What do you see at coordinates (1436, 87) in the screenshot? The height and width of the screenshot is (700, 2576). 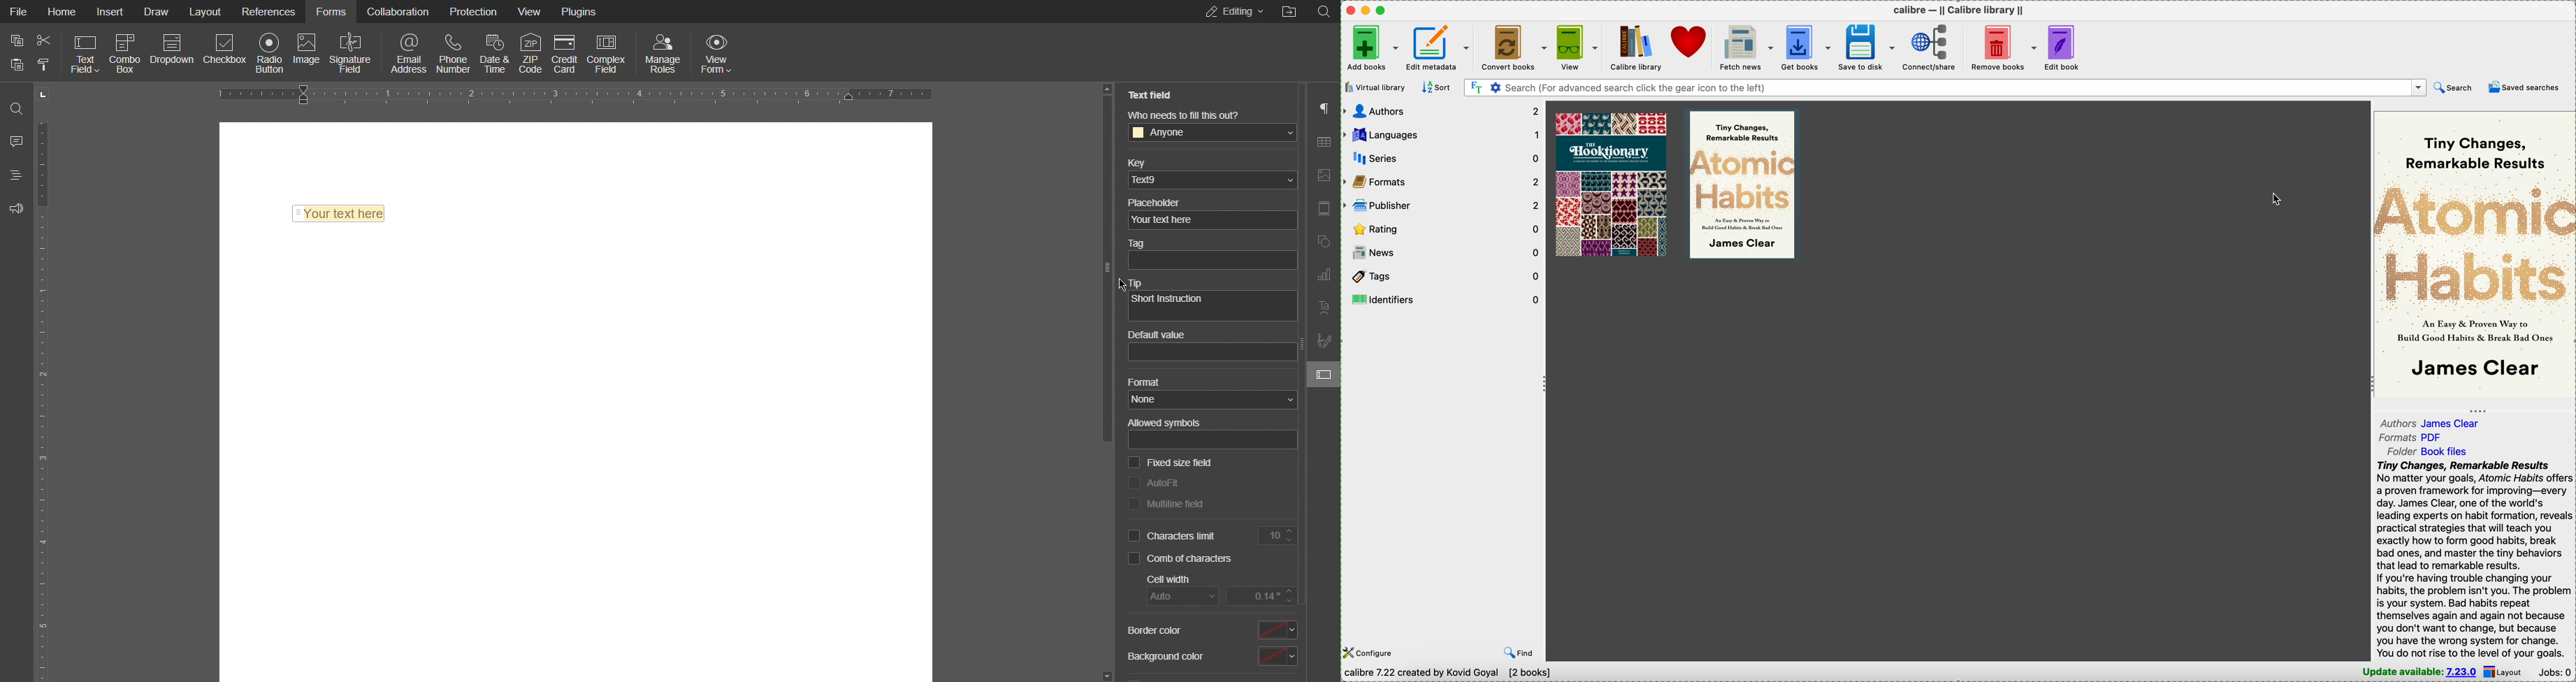 I see `Sort` at bounding box center [1436, 87].